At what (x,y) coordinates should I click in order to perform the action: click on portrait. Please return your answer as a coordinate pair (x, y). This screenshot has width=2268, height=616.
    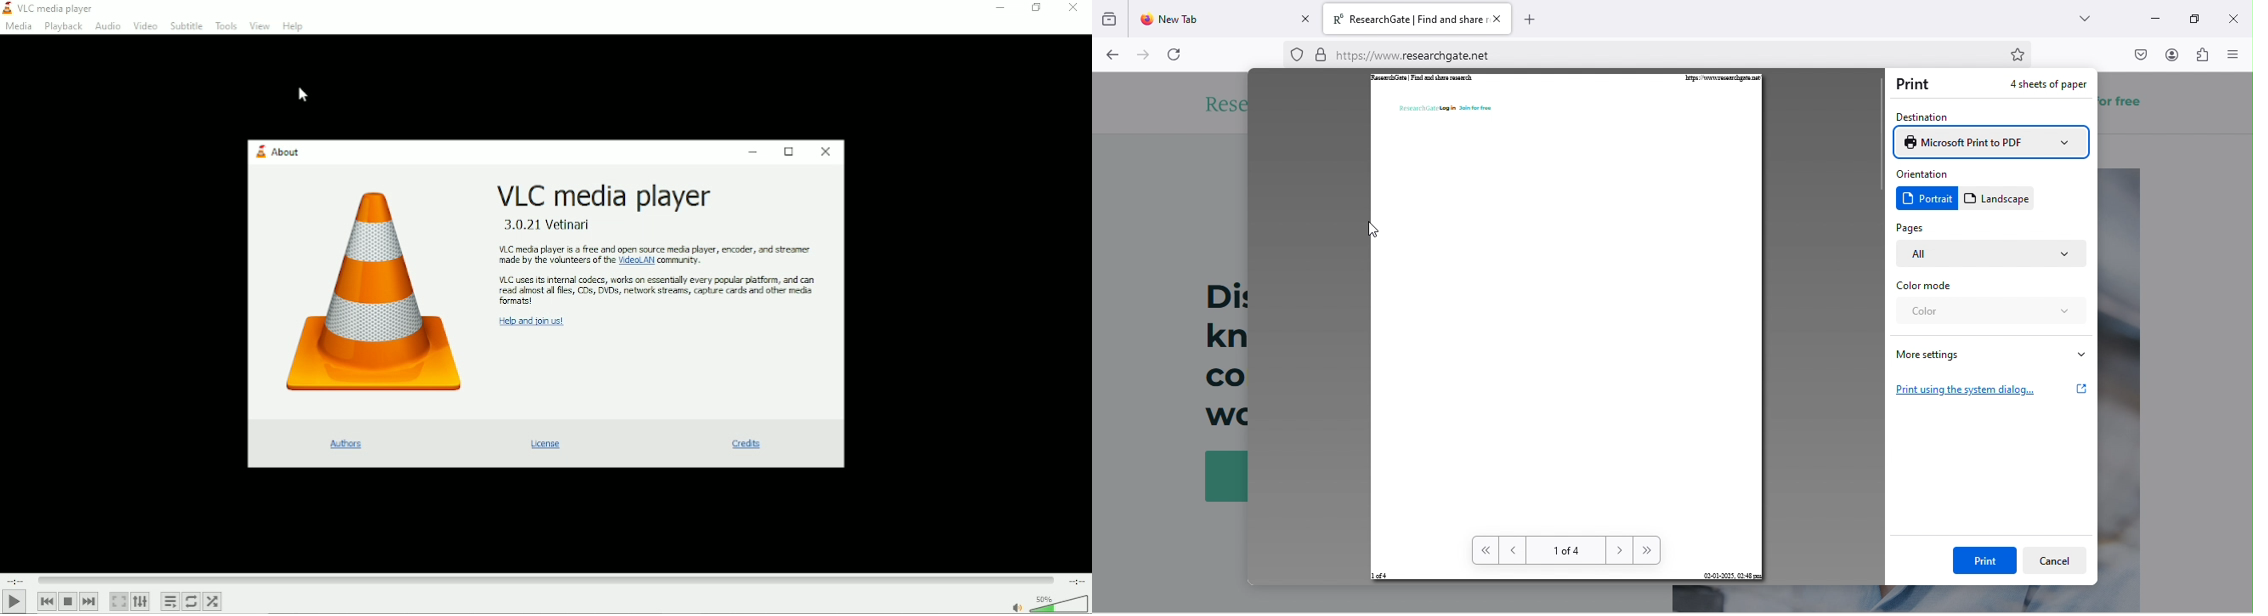
    Looking at the image, I should click on (1926, 200).